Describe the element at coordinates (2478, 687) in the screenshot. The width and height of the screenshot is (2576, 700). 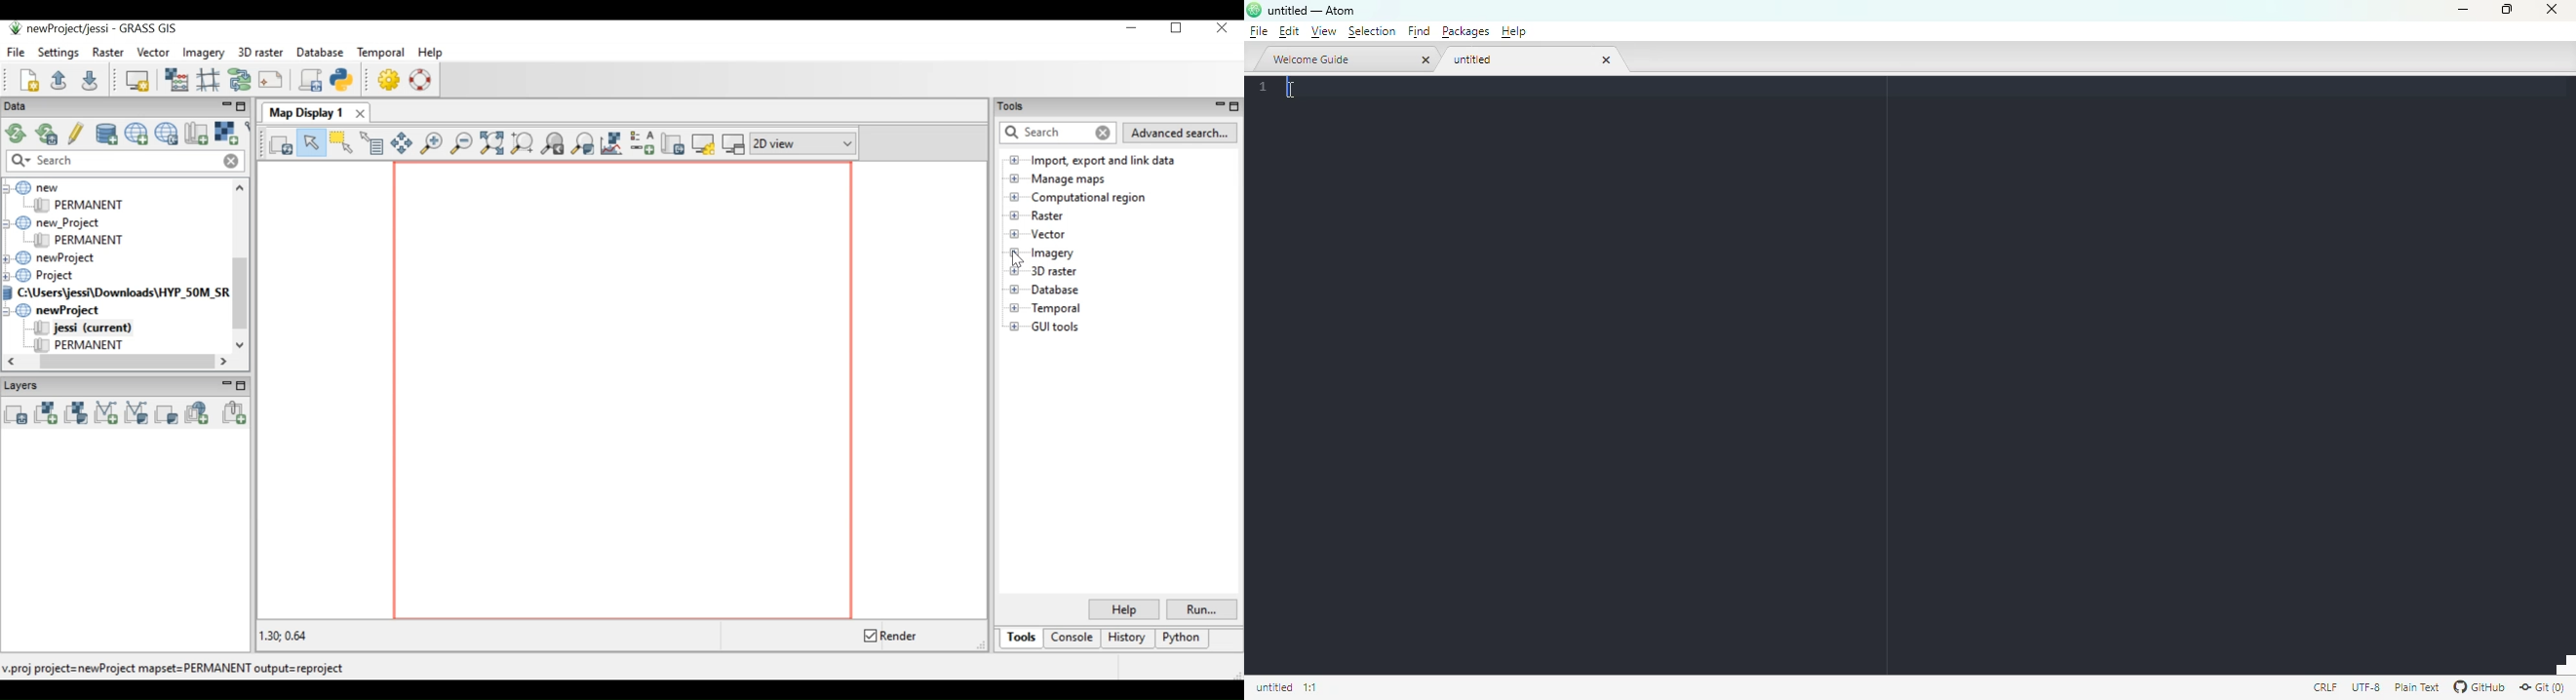
I see `GitHub` at that location.